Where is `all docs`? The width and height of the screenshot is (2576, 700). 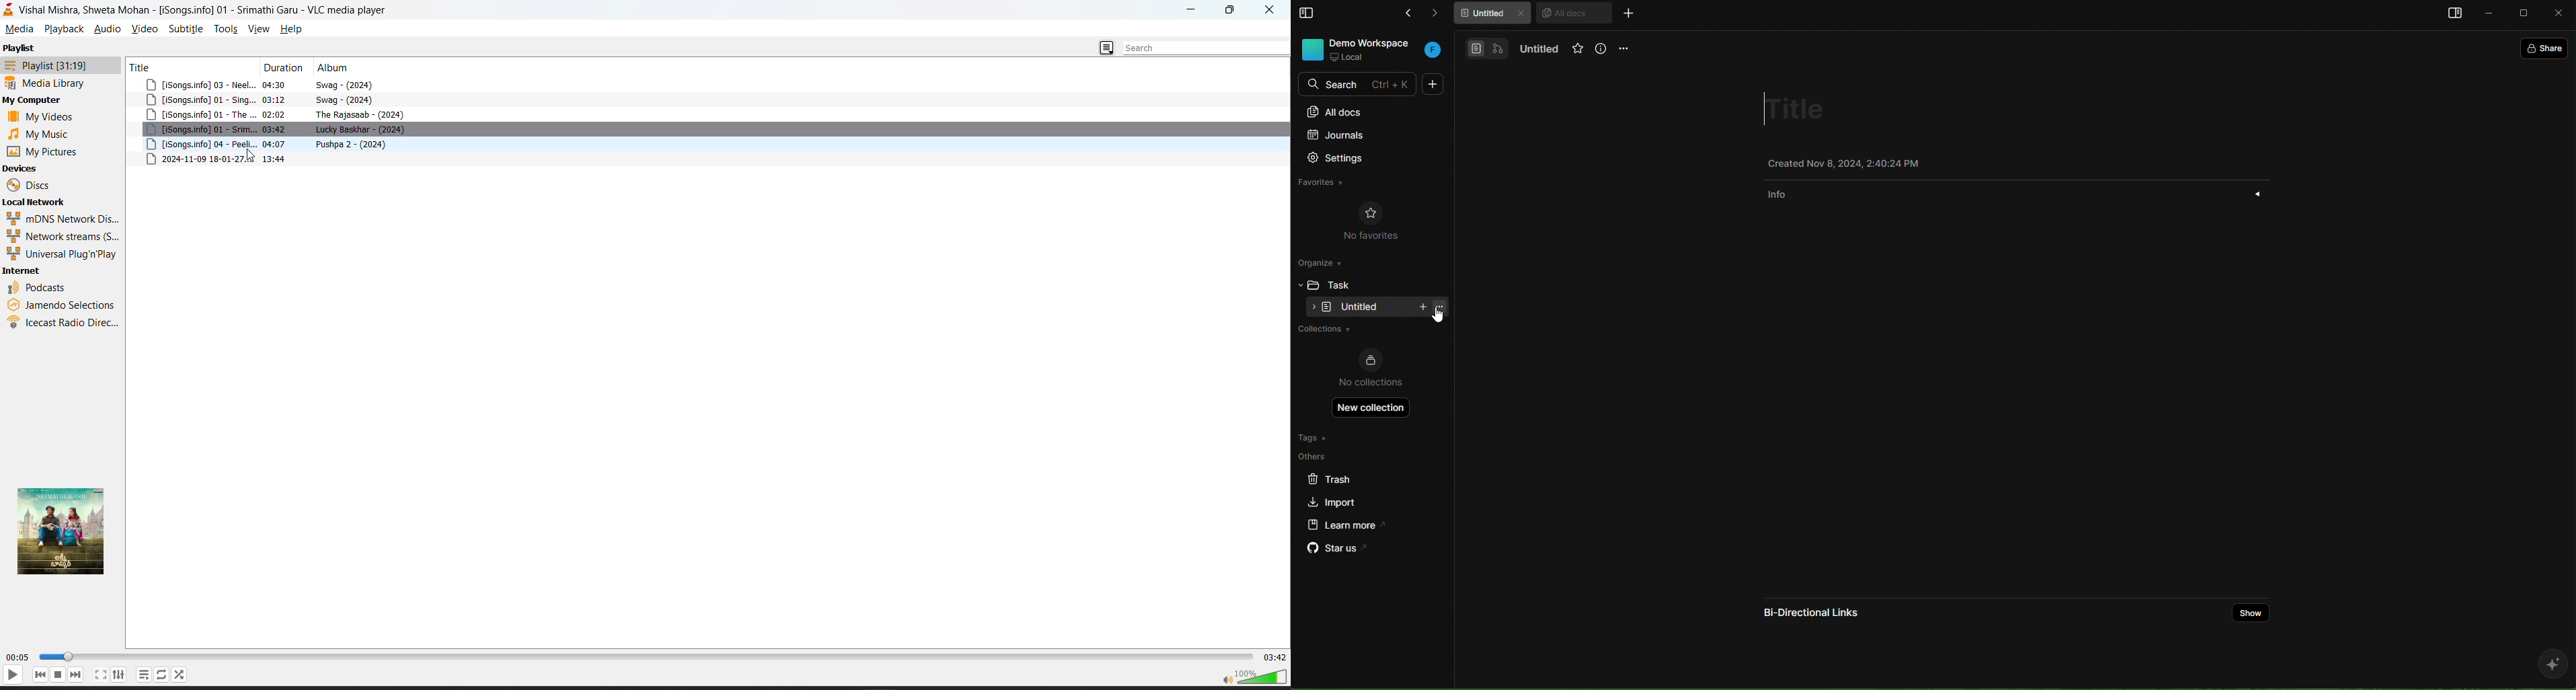 all docs is located at coordinates (1369, 111).